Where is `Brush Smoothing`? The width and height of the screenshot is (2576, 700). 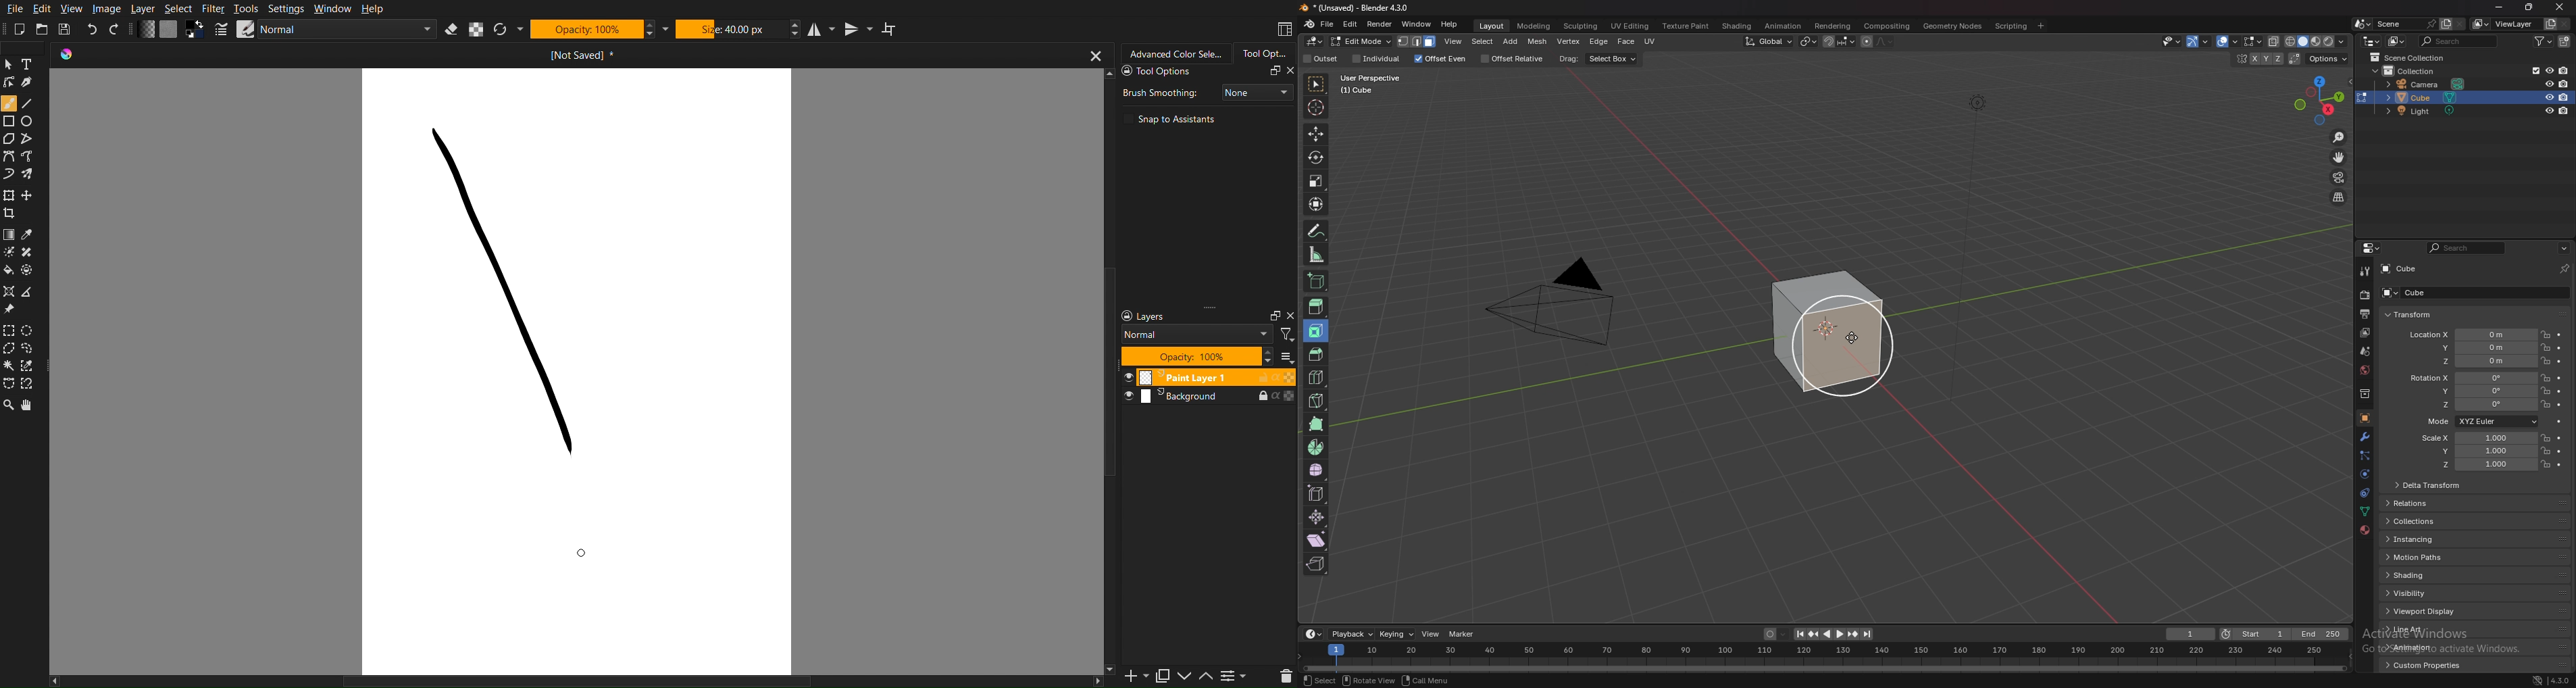
Brush Smoothing is located at coordinates (1159, 91).